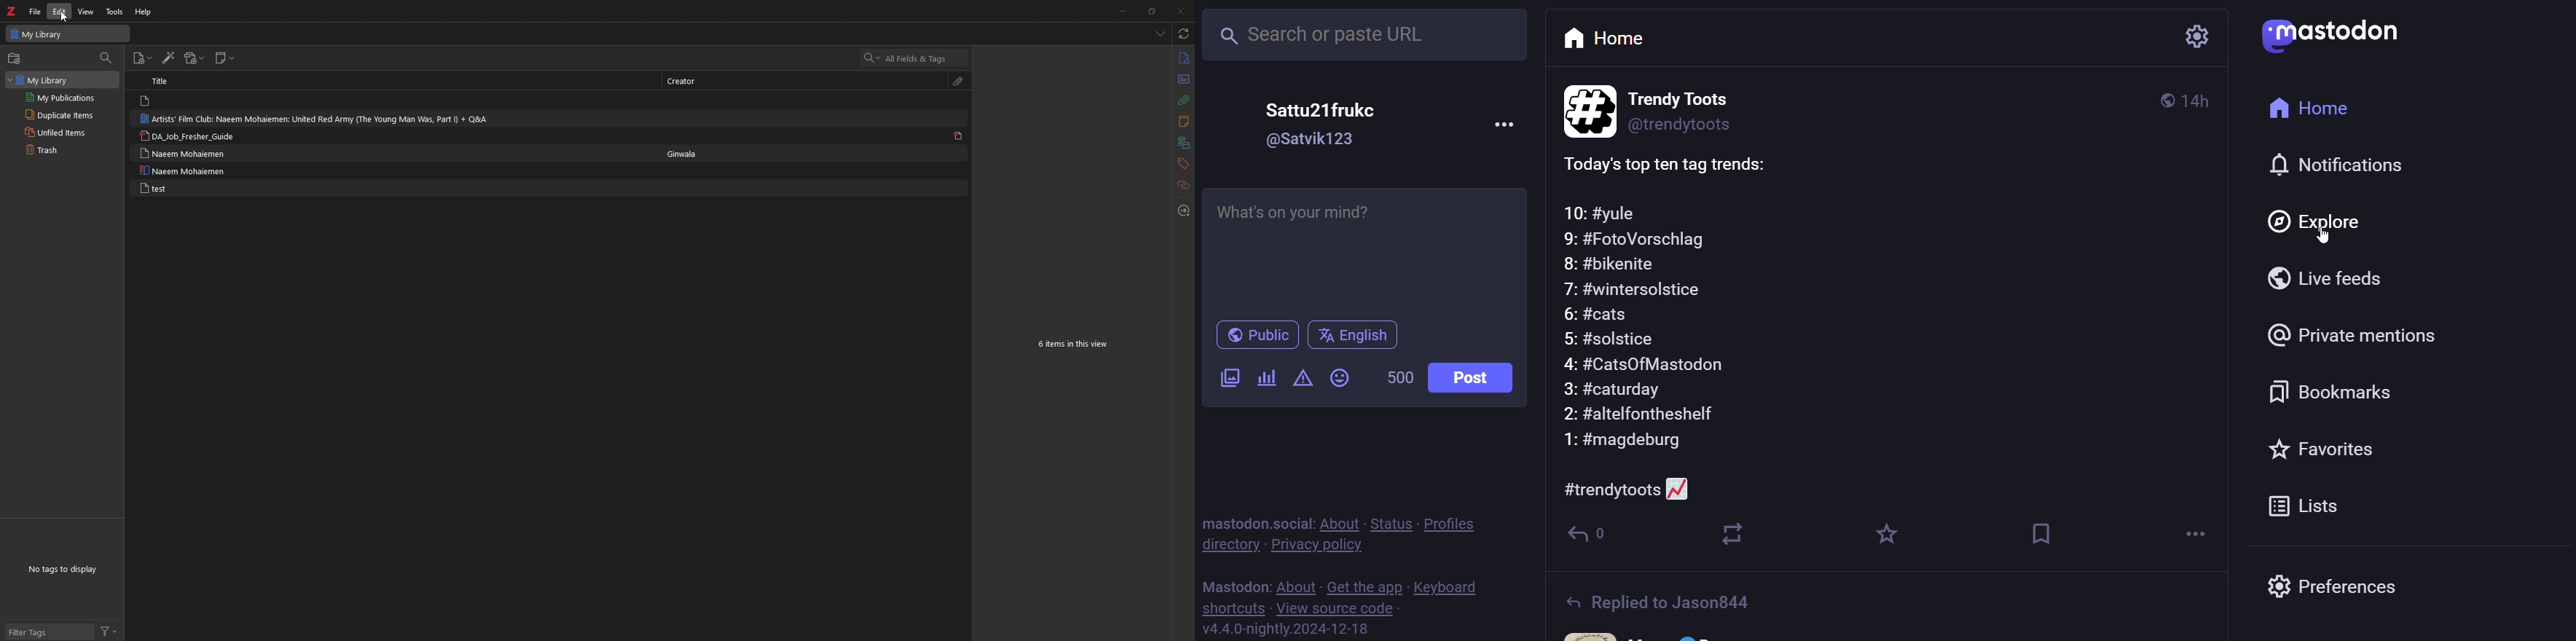 The image size is (2576, 644). I want to click on creator, so click(682, 82).